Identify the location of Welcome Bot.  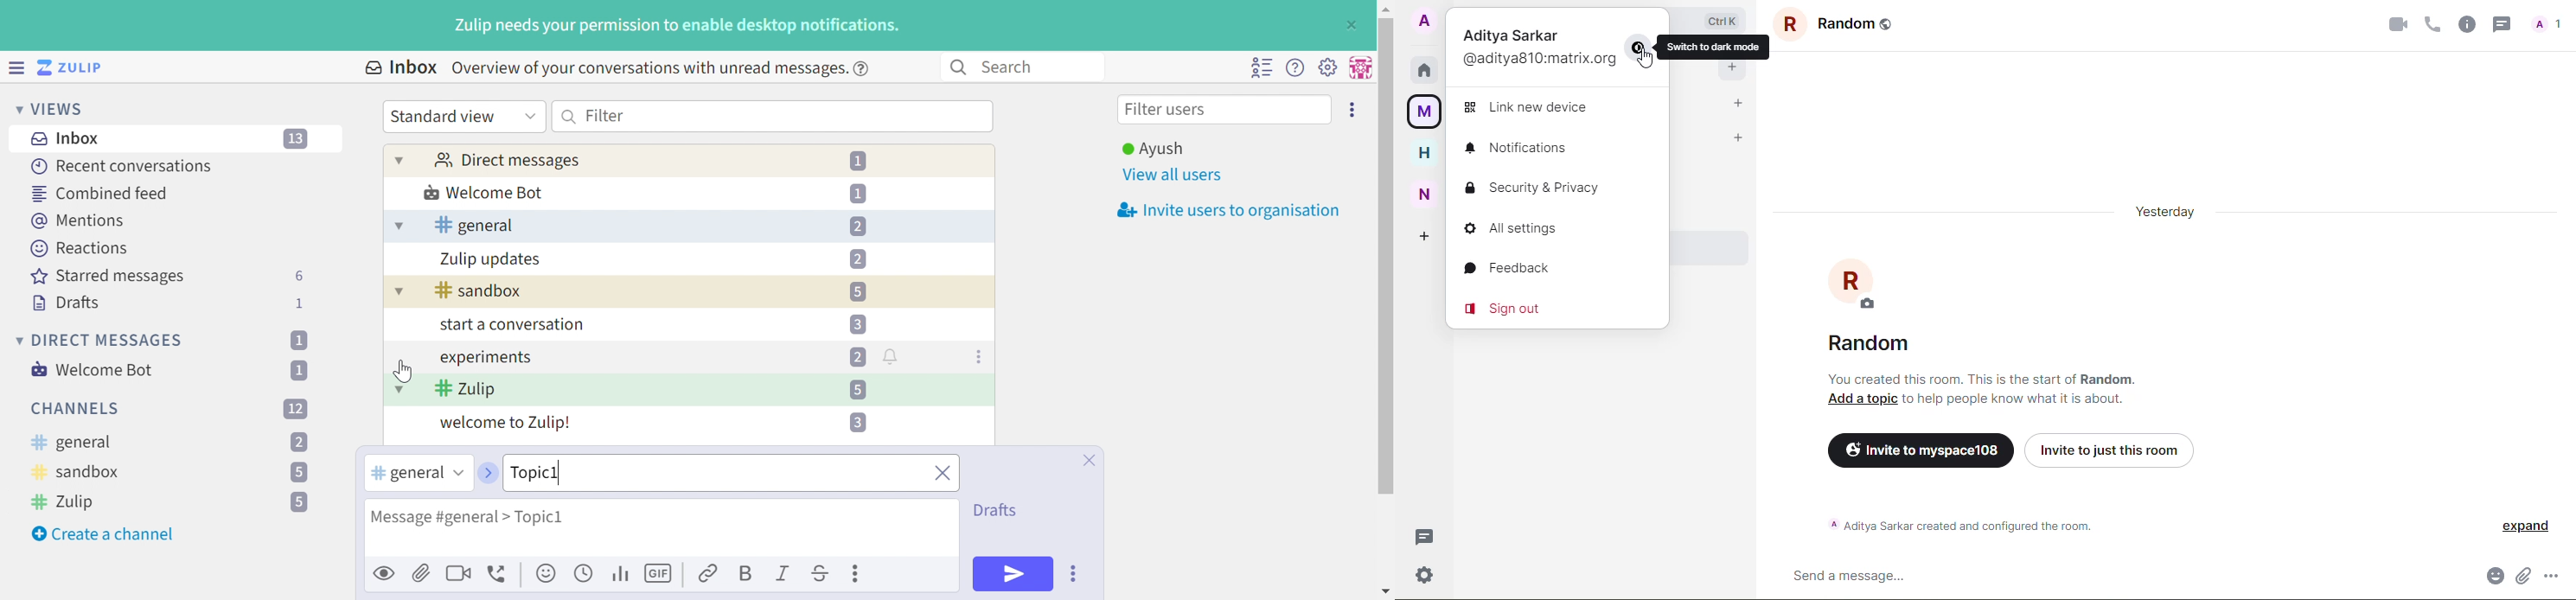
(94, 370).